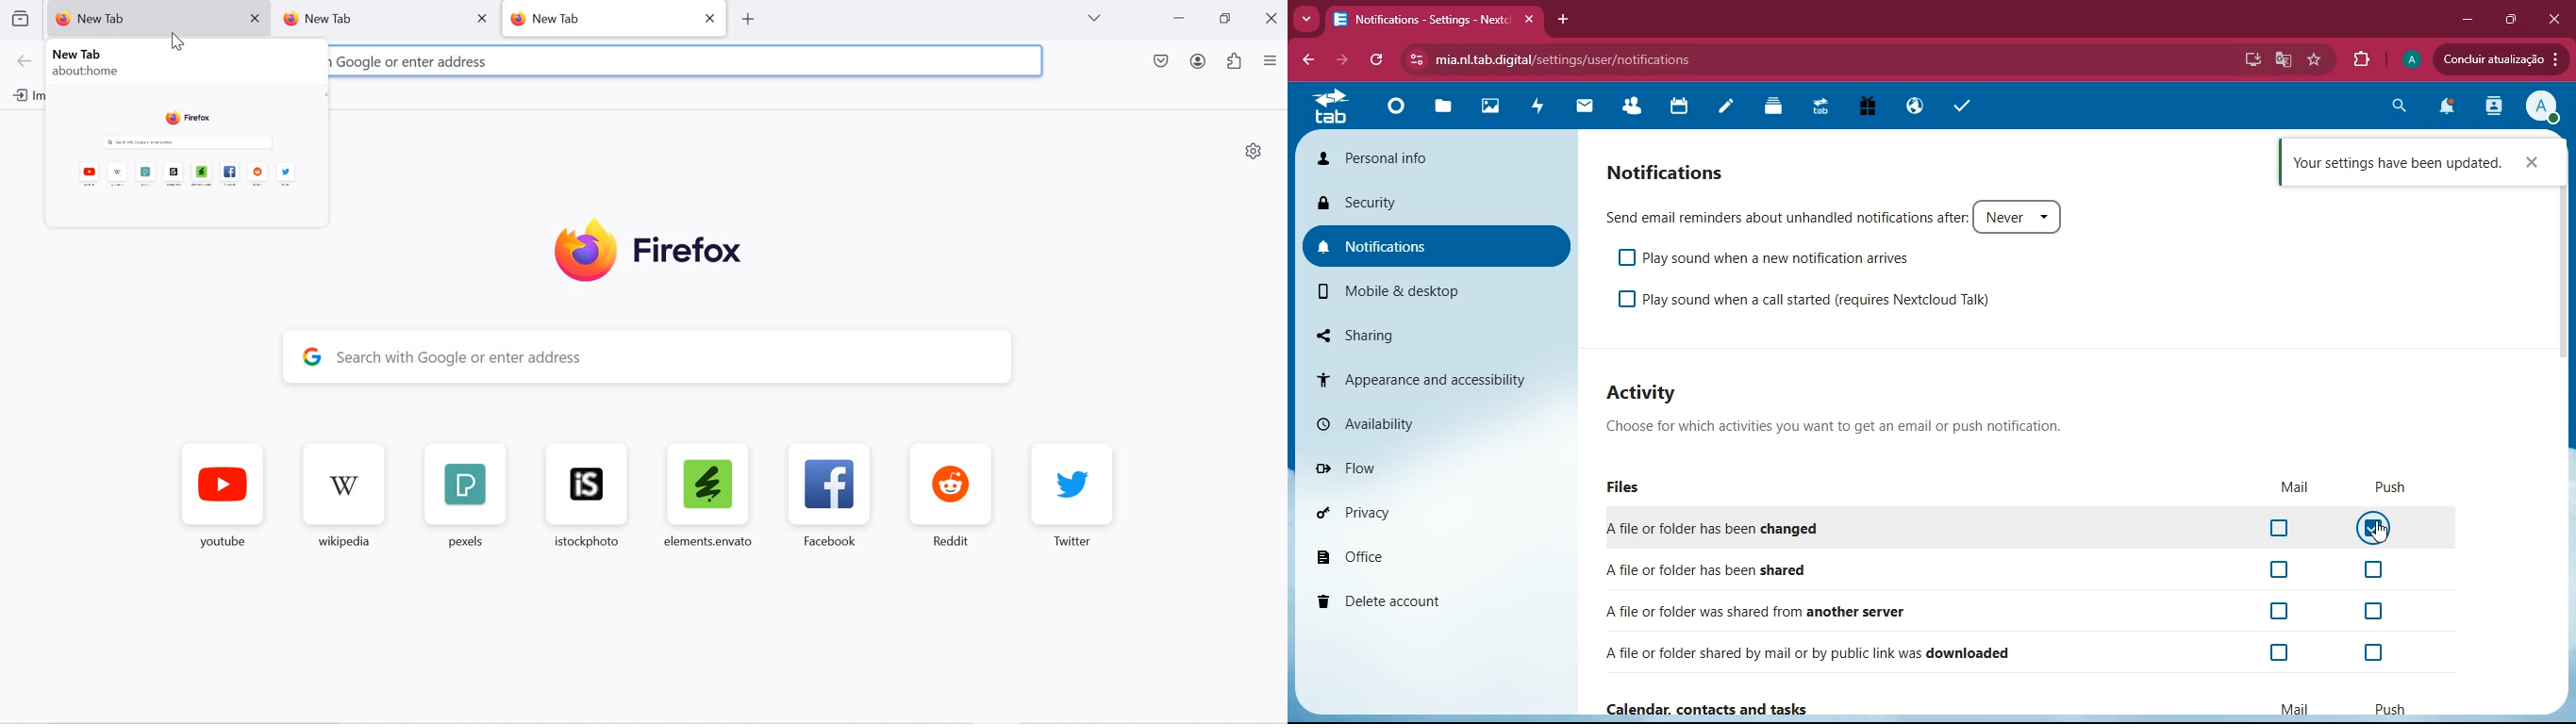  I want to click on cursor, so click(178, 41).